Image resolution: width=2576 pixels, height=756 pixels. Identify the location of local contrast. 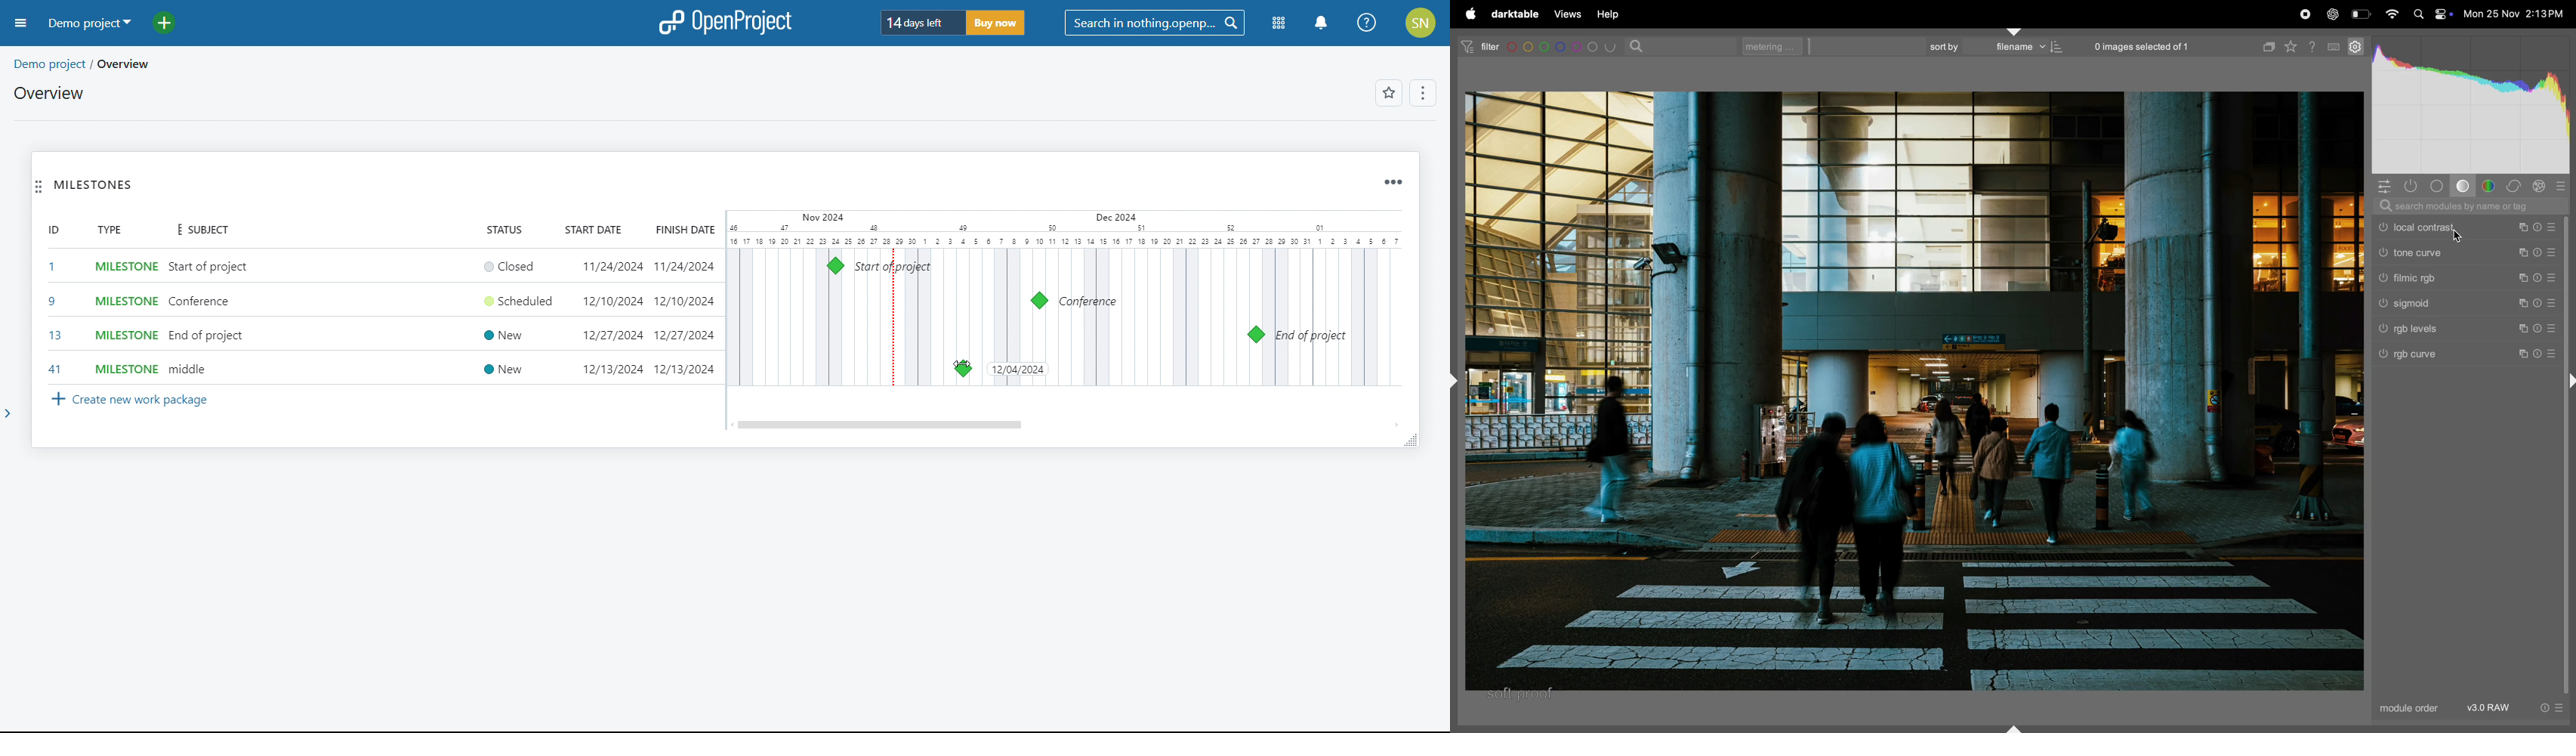
(2462, 228).